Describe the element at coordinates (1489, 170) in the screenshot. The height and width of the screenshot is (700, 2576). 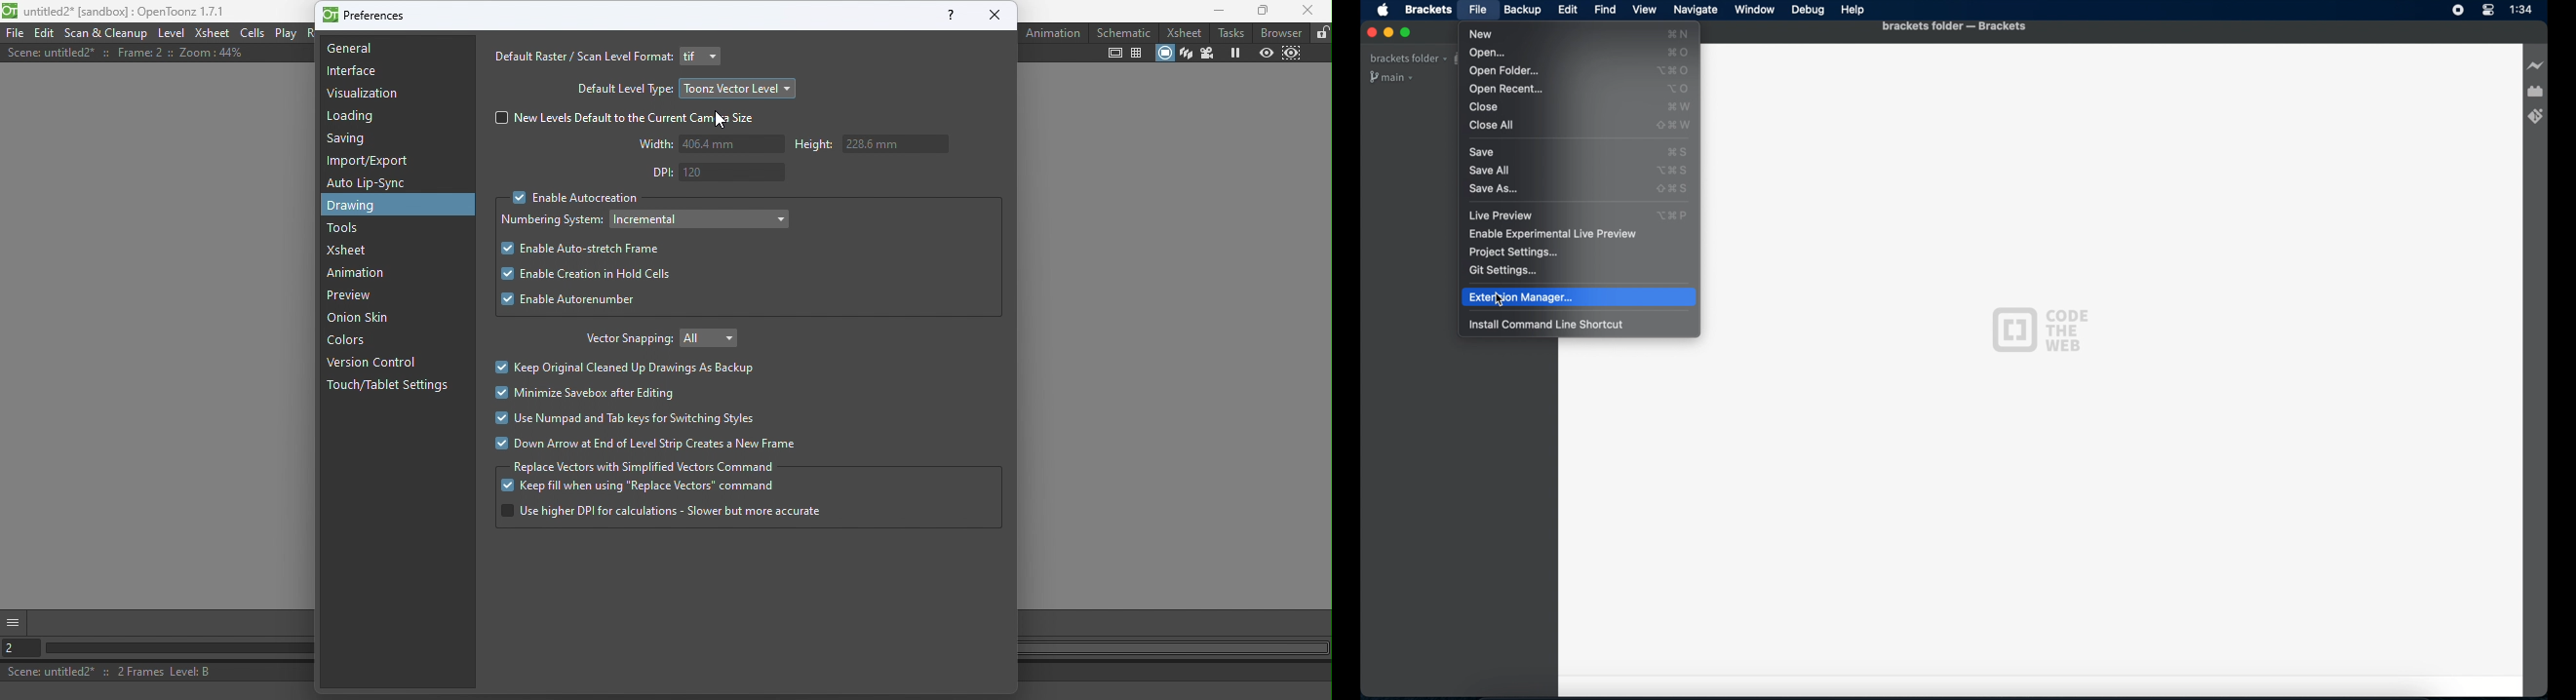
I see `save all` at that location.